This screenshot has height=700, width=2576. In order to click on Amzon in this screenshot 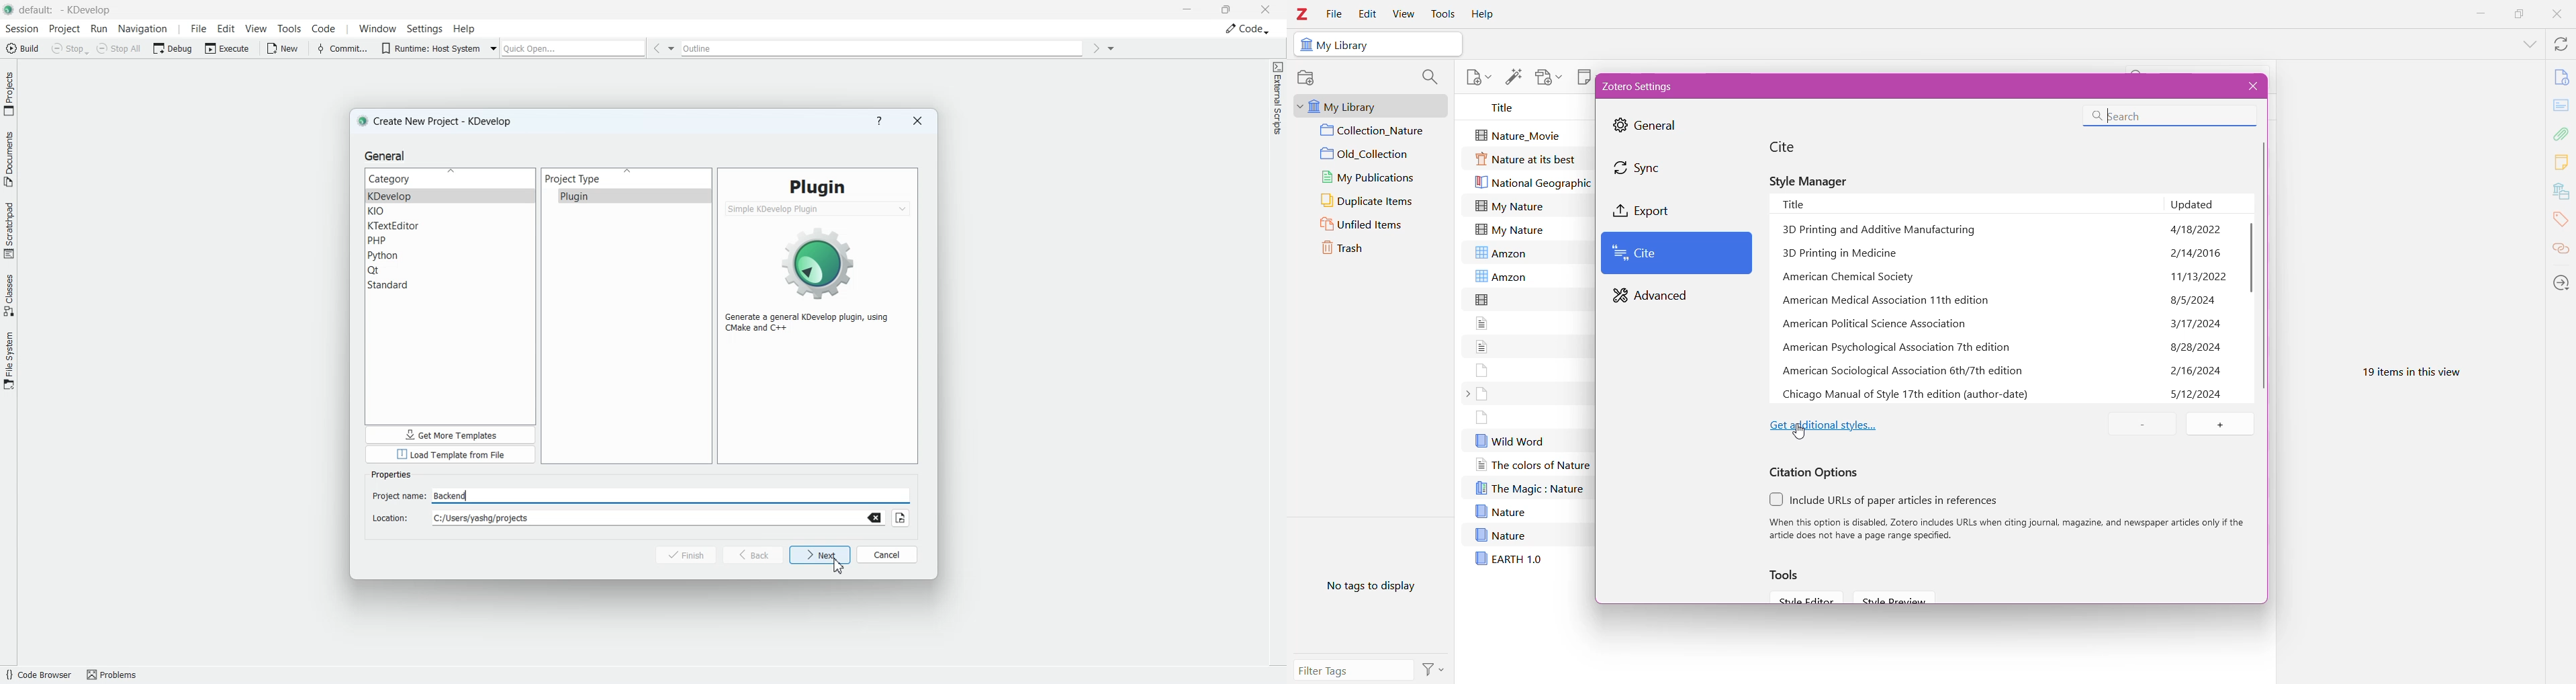, I will do `click(1502, 277)`.